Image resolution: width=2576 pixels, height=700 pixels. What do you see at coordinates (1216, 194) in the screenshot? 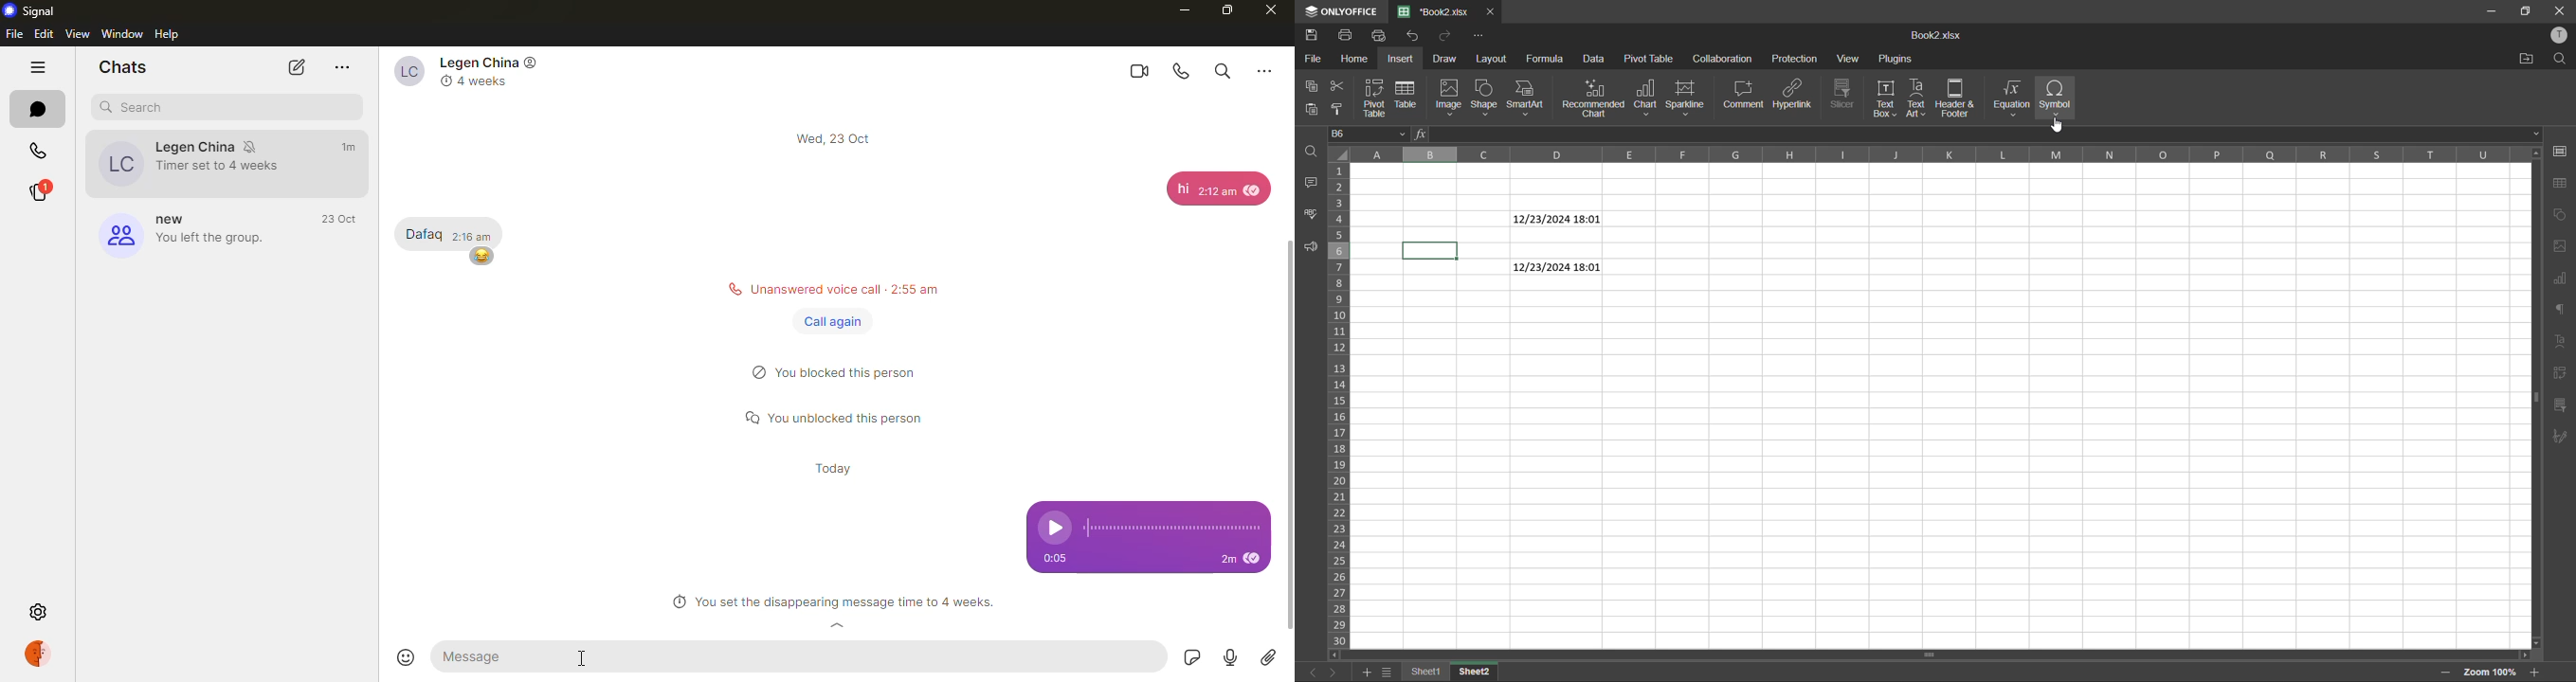
I see `2:12 am` at bounding box center [1216, 194].